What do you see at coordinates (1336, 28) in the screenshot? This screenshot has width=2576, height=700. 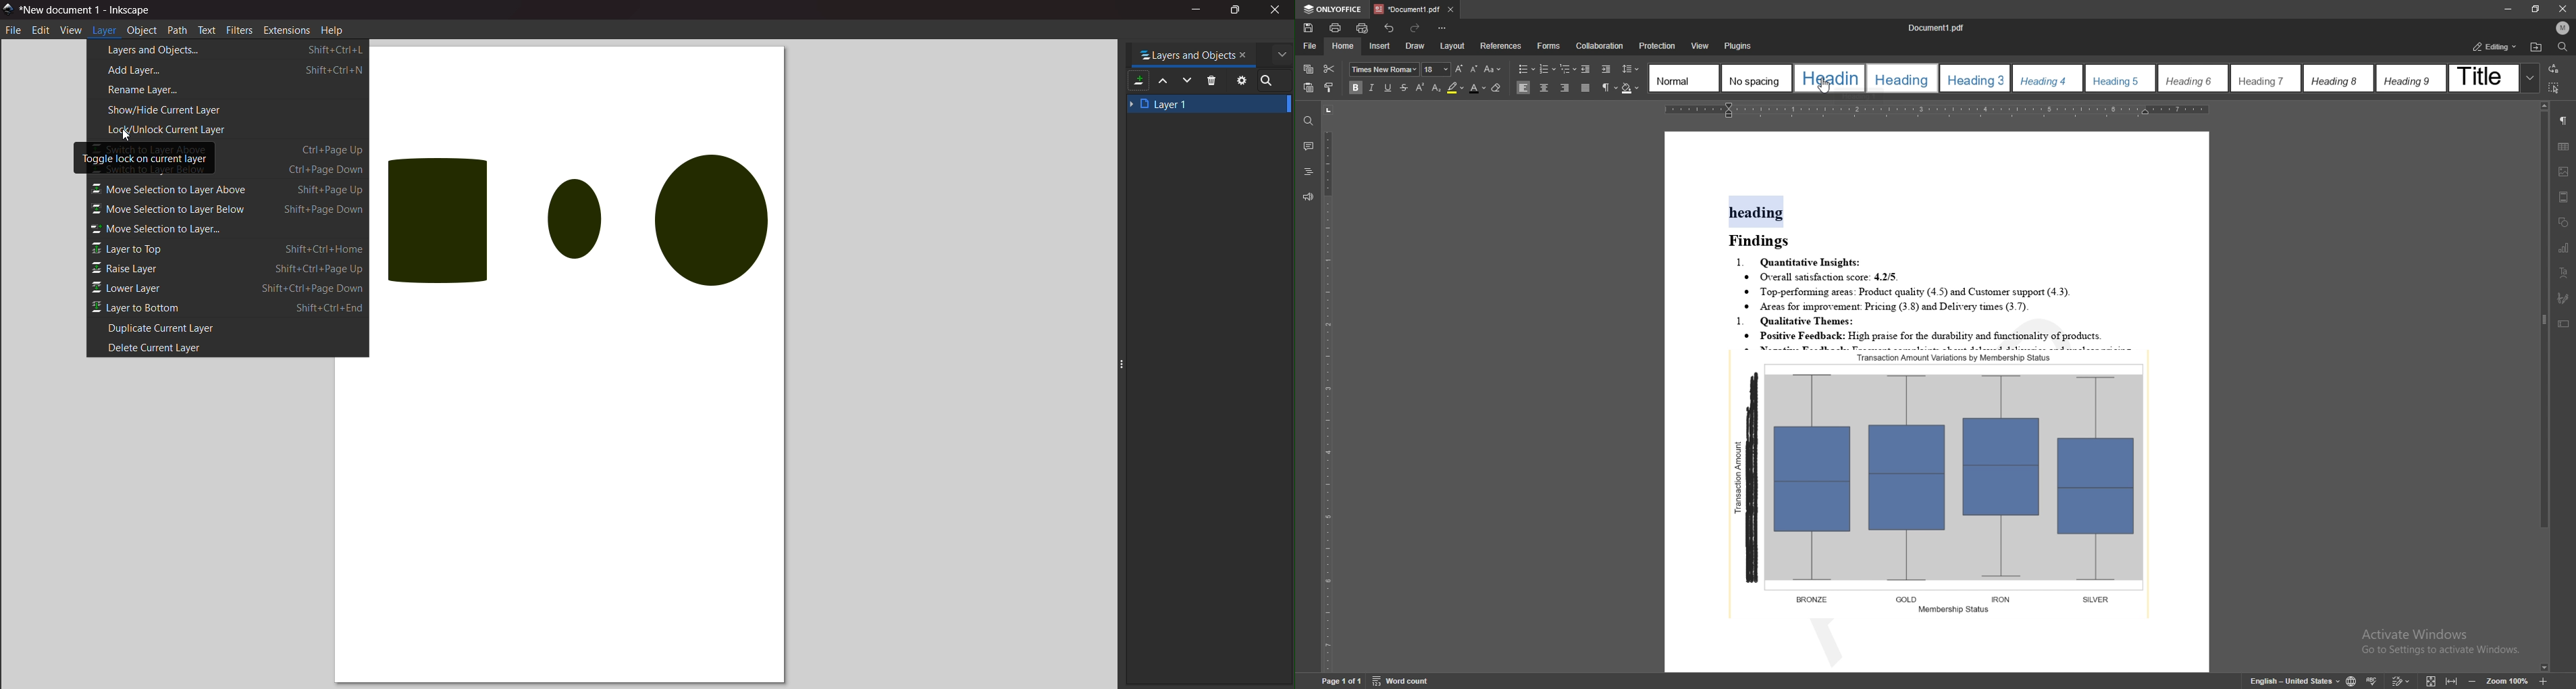 I see `print` at bounding box center [1336, 28].